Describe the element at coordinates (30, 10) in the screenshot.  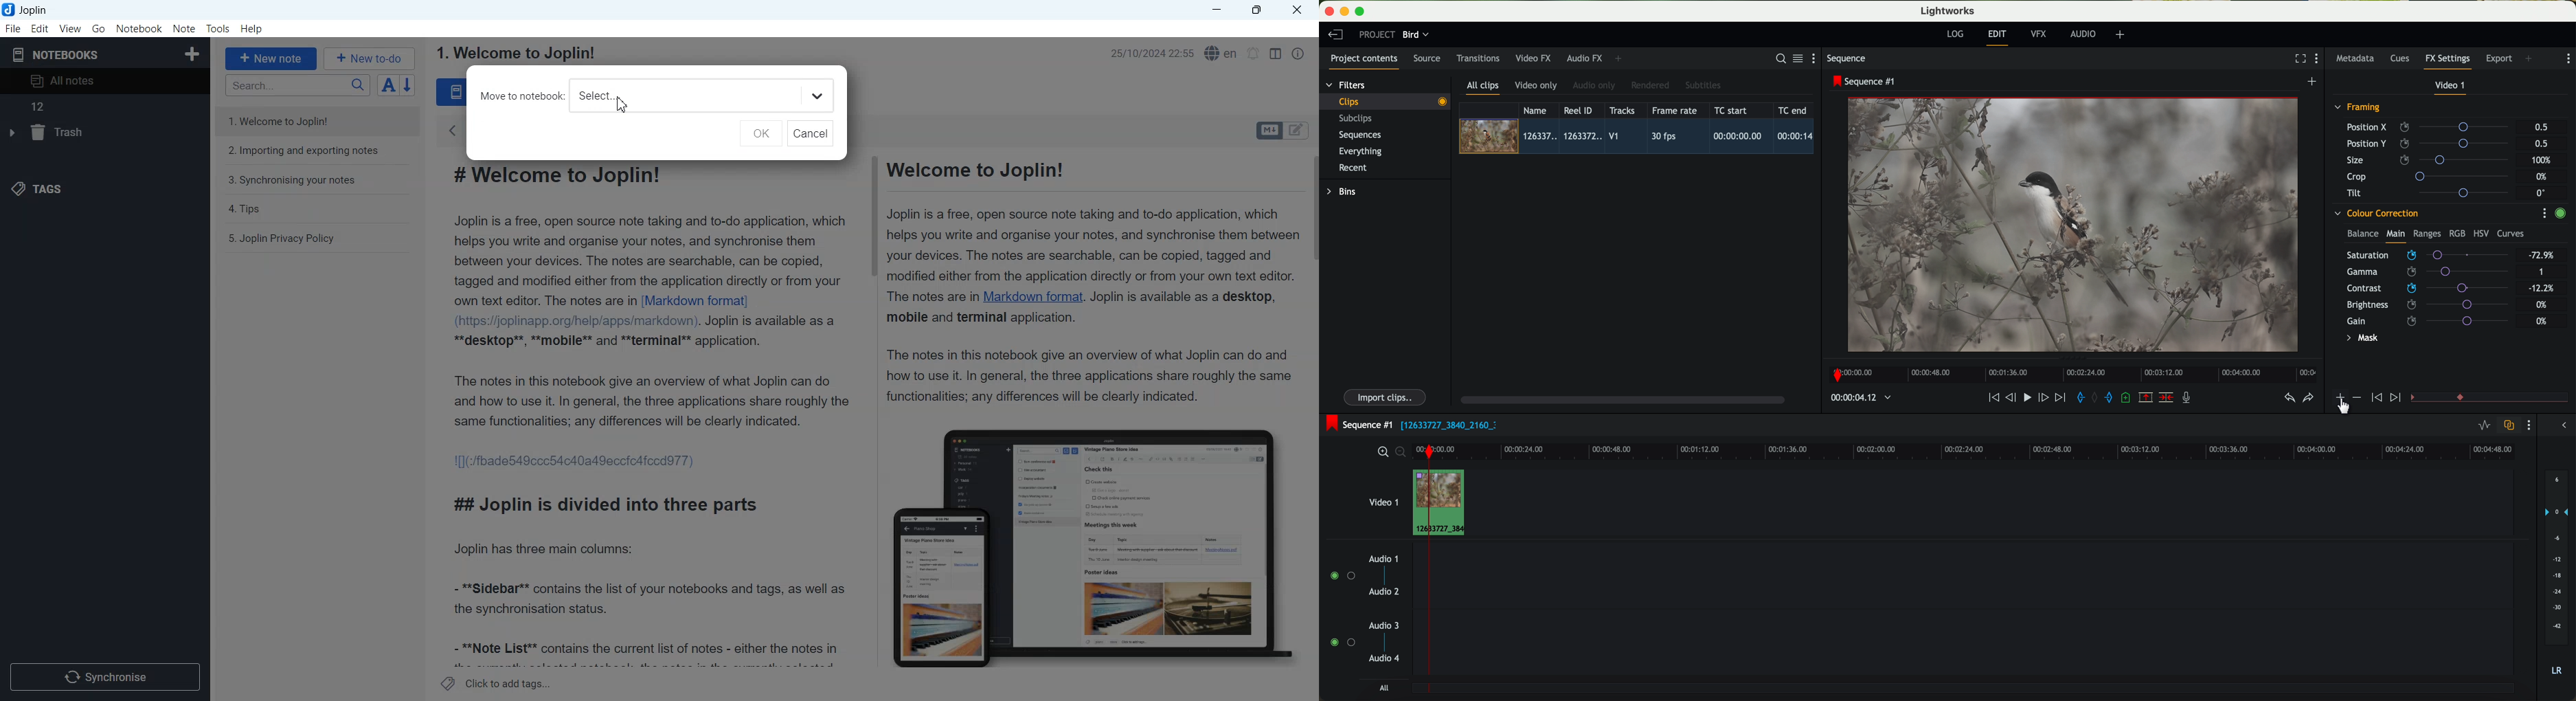
I see `Joplin` at that location.